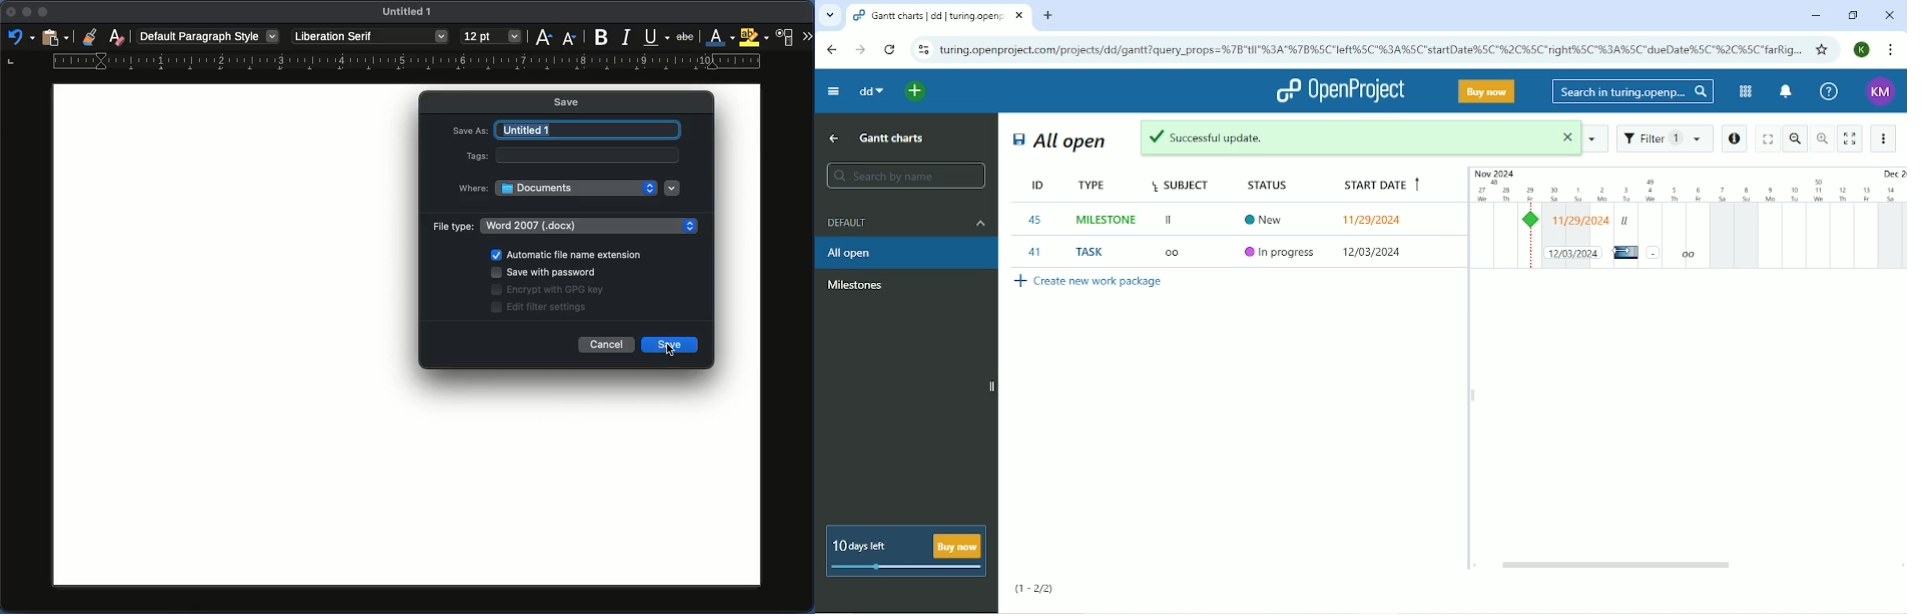 This screenshot has width=1932, height=616. What do you see at coordinates (453, 226) in the screenshot?
I see `File type` at bounding box center [453, 226].